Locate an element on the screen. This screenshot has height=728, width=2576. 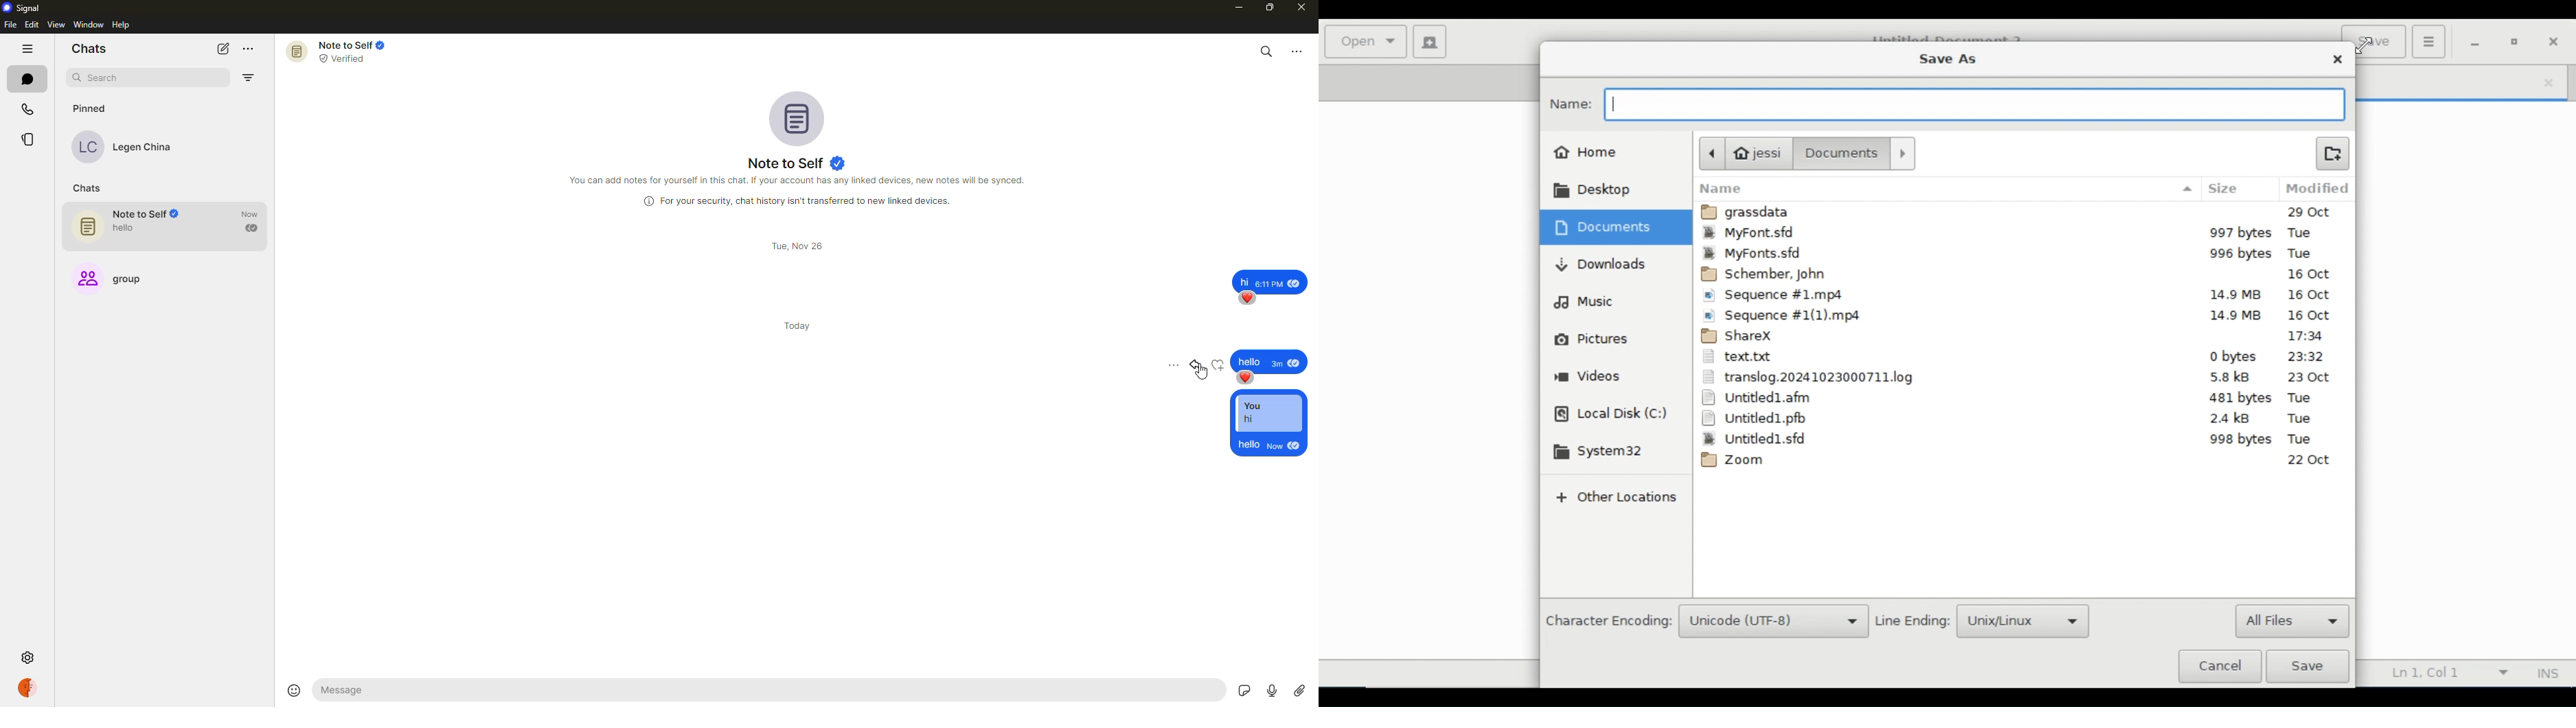
Back is located at coordinates (1711, 153).